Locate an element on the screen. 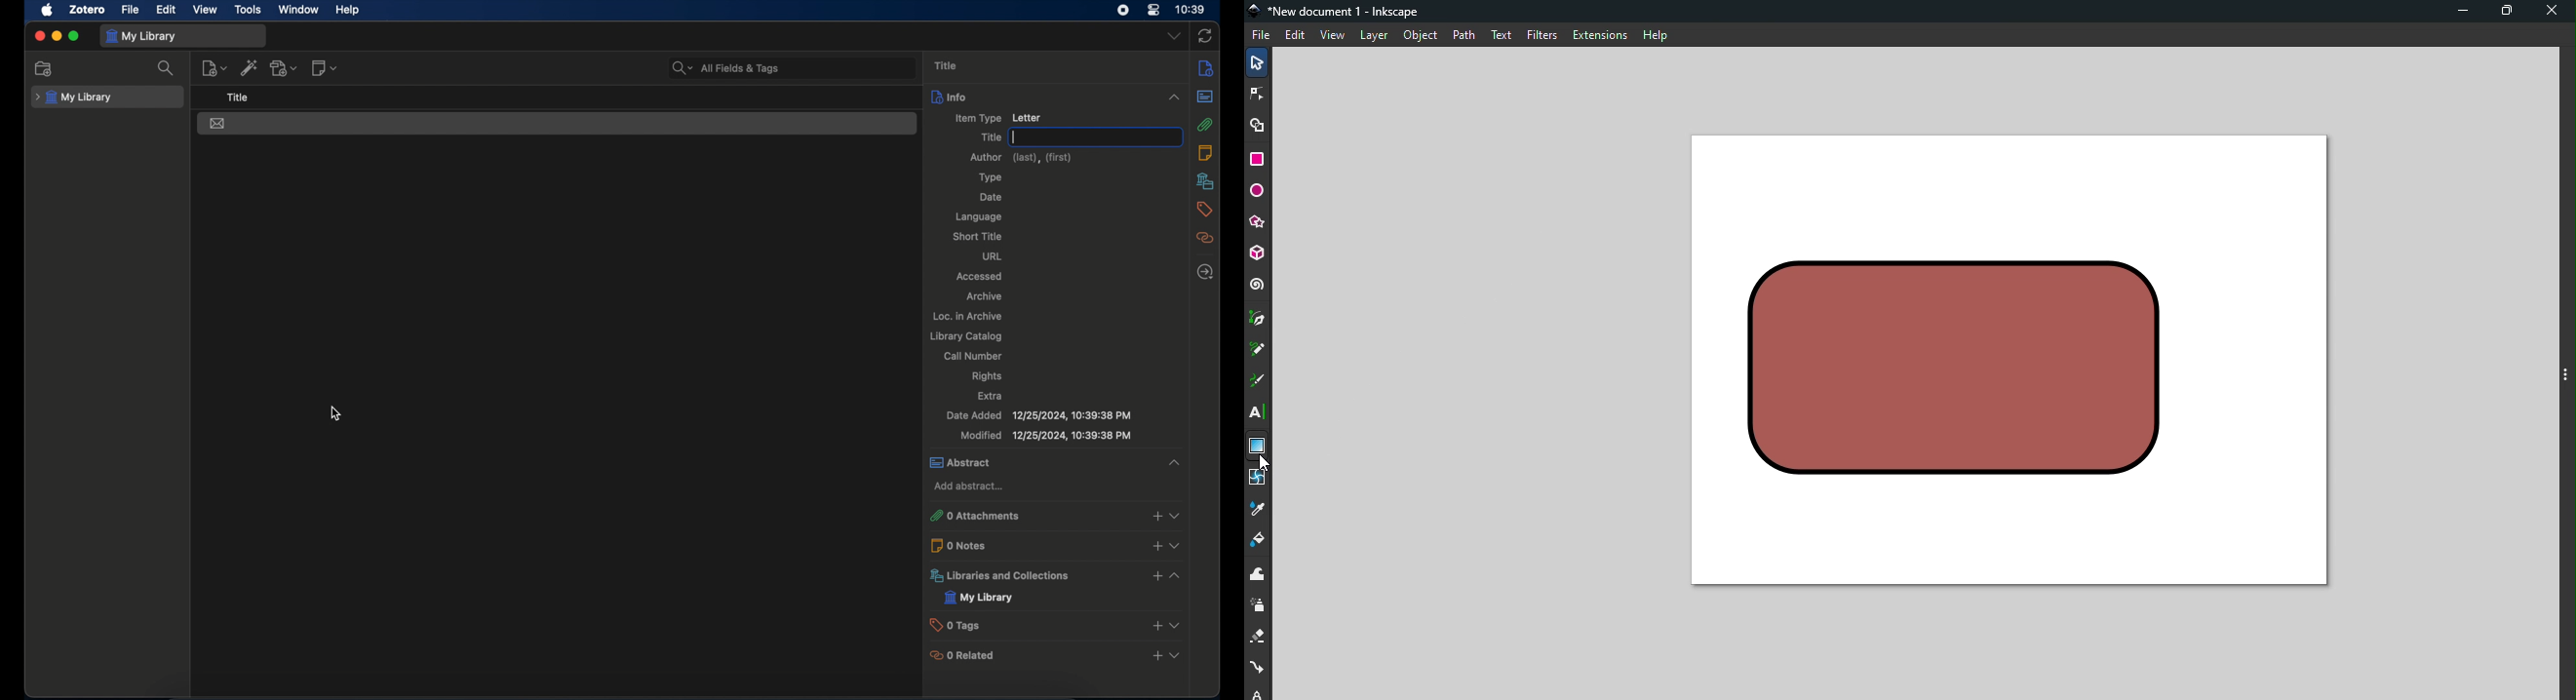  Layer is located at coordinates (1374, 36).